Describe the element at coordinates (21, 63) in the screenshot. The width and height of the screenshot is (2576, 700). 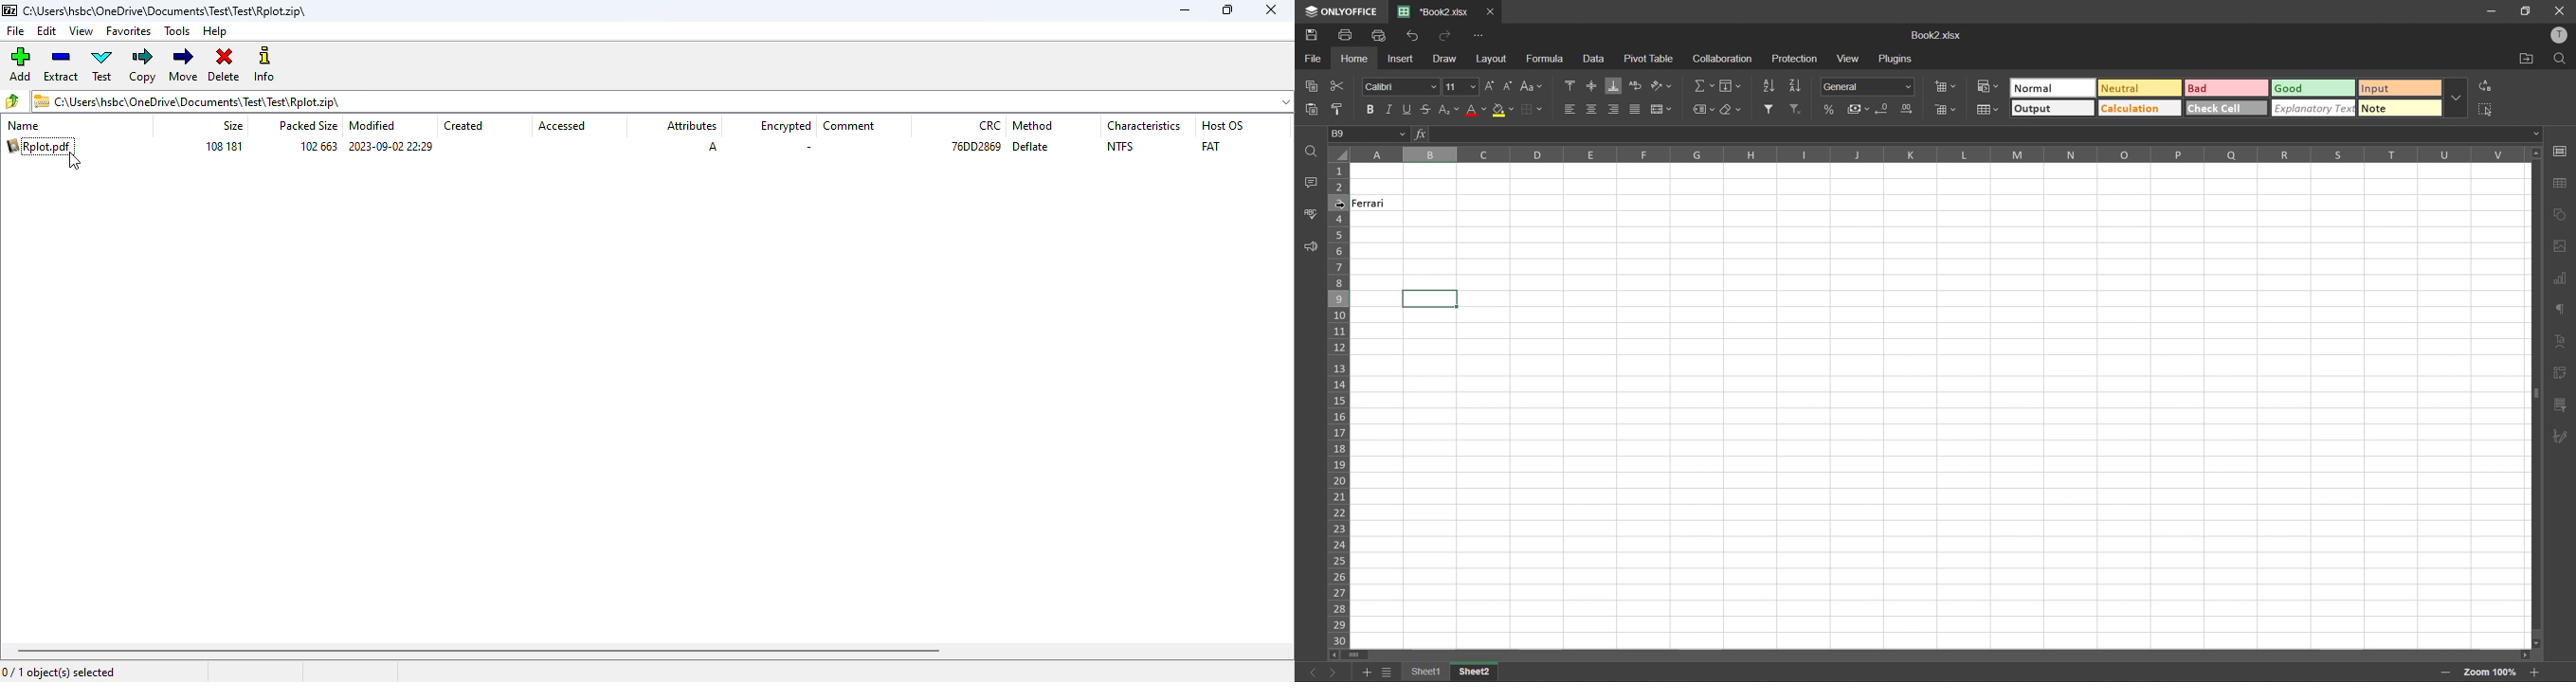
I see `add` at that location.